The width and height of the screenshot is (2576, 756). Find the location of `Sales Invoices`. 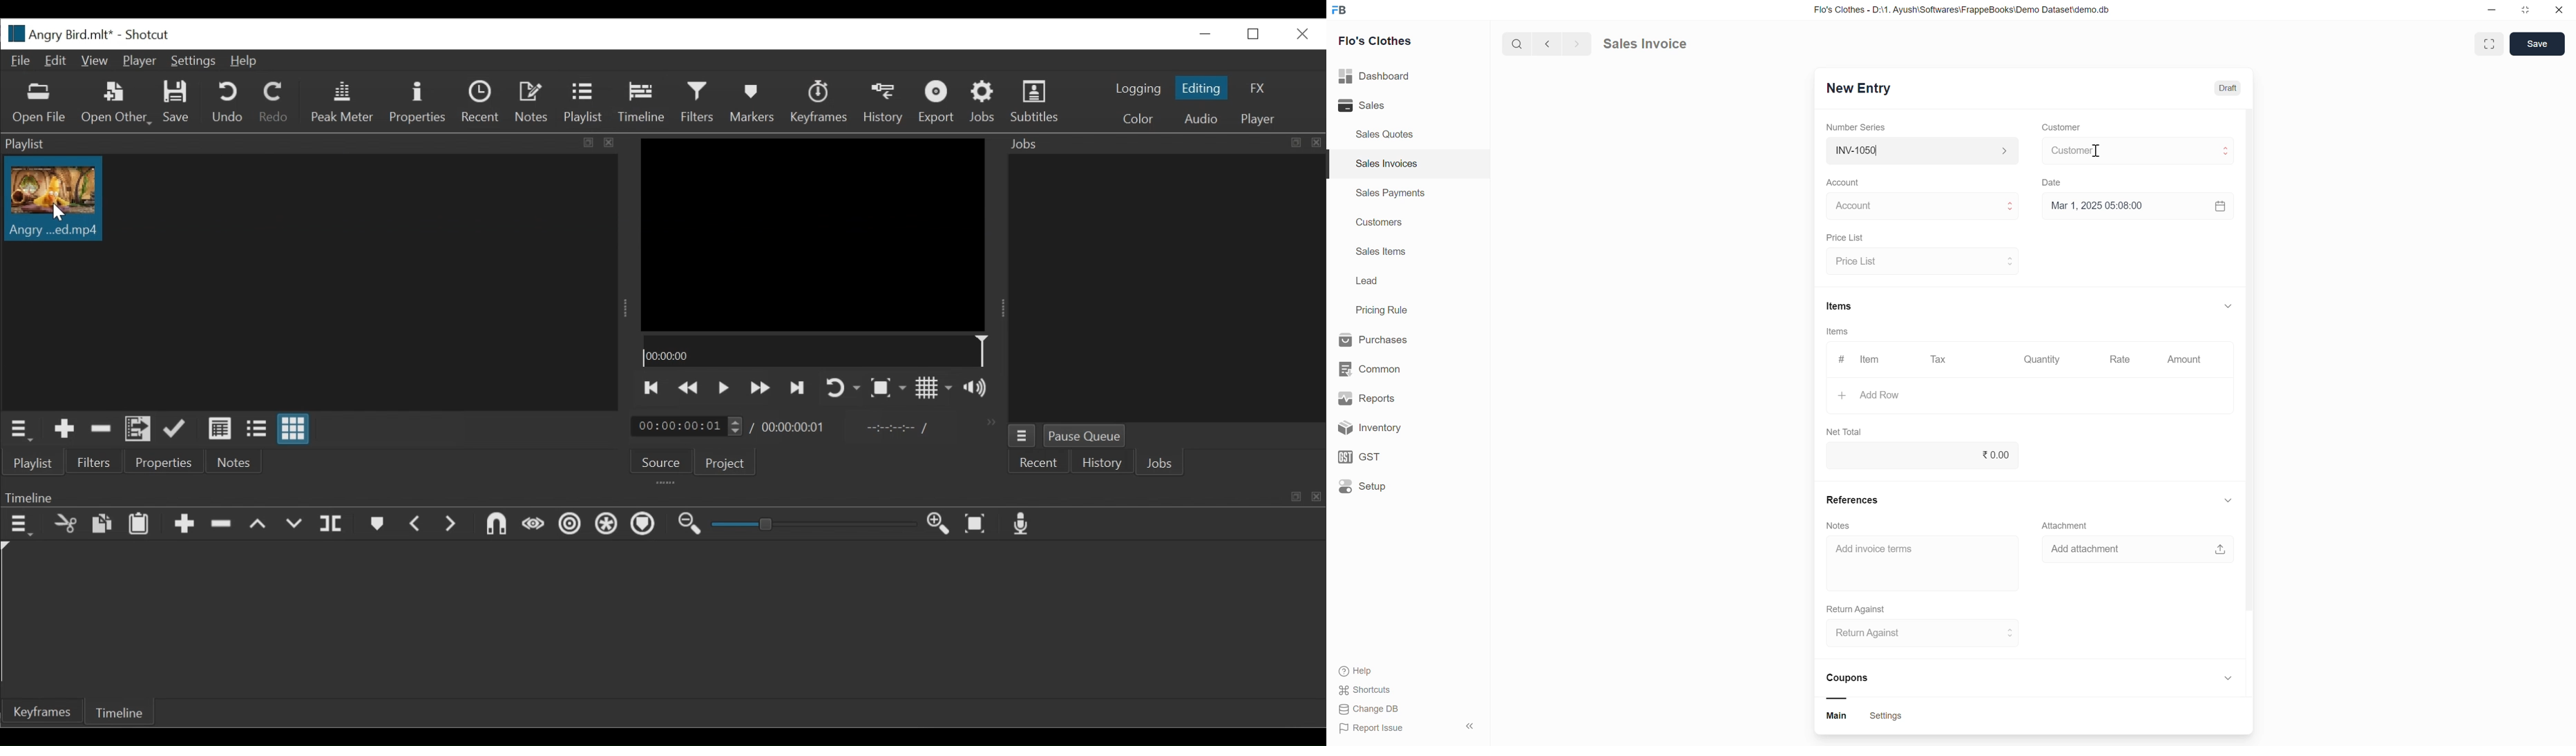

Sales Invoices is located at coordinates (1384, 164).